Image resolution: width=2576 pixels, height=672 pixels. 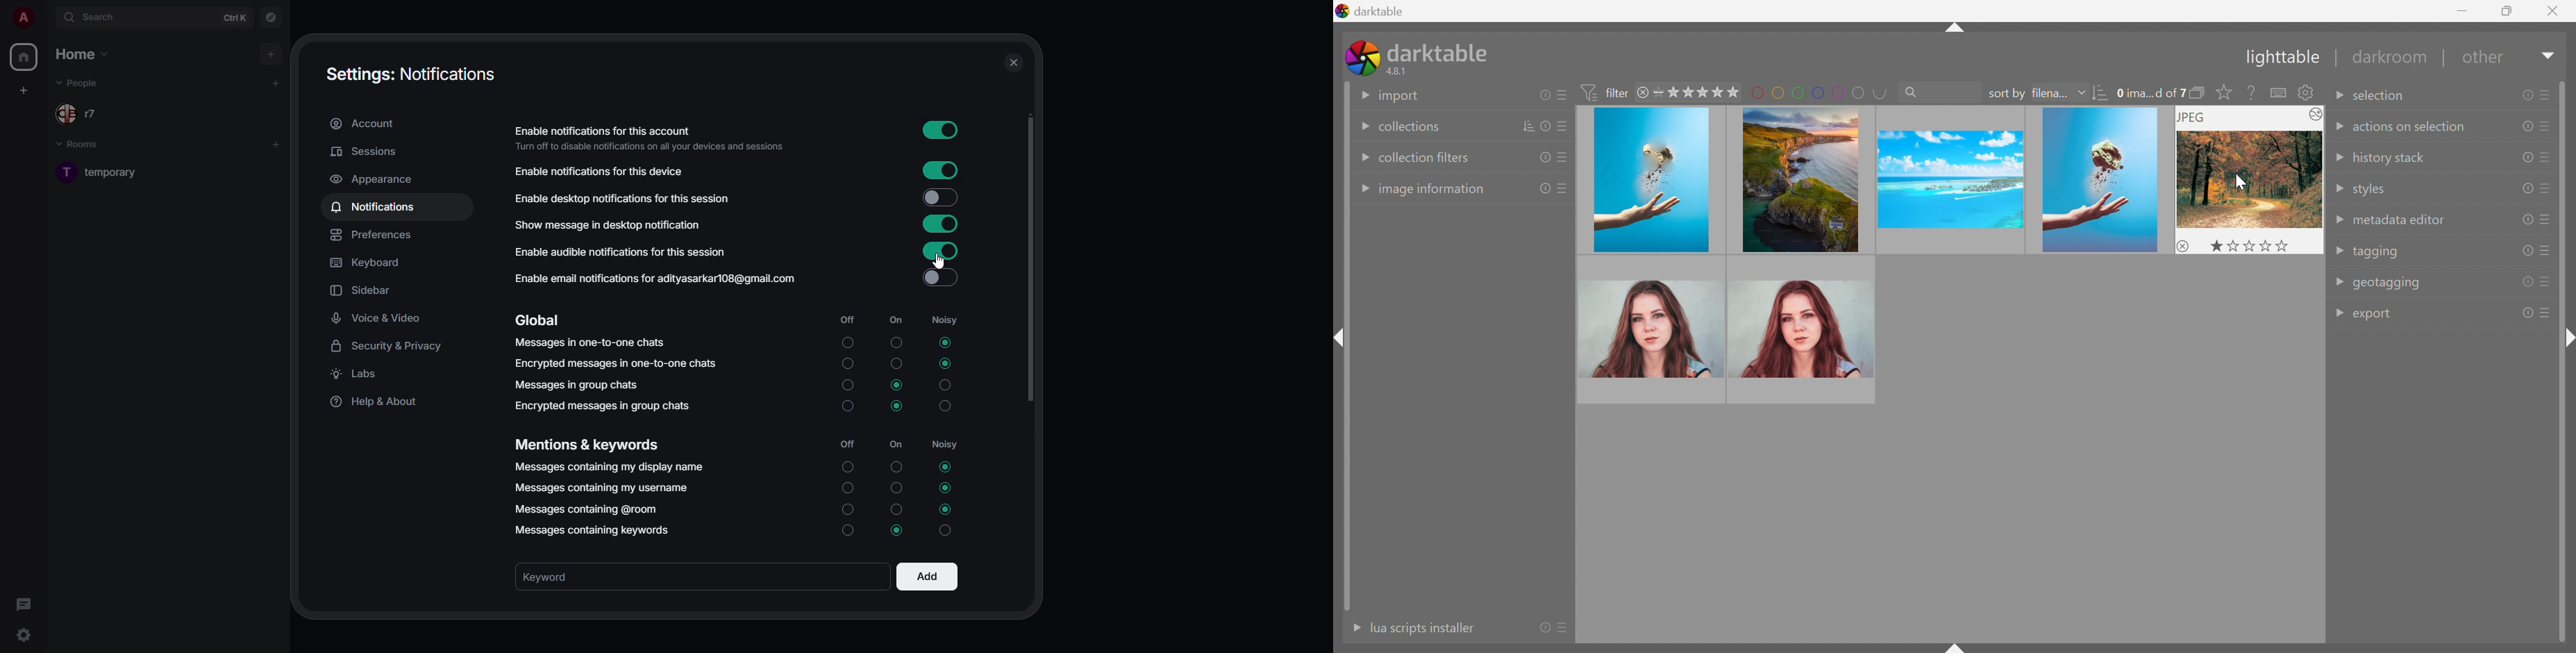 I want to click on tagging, so click(x=2381, y=254).